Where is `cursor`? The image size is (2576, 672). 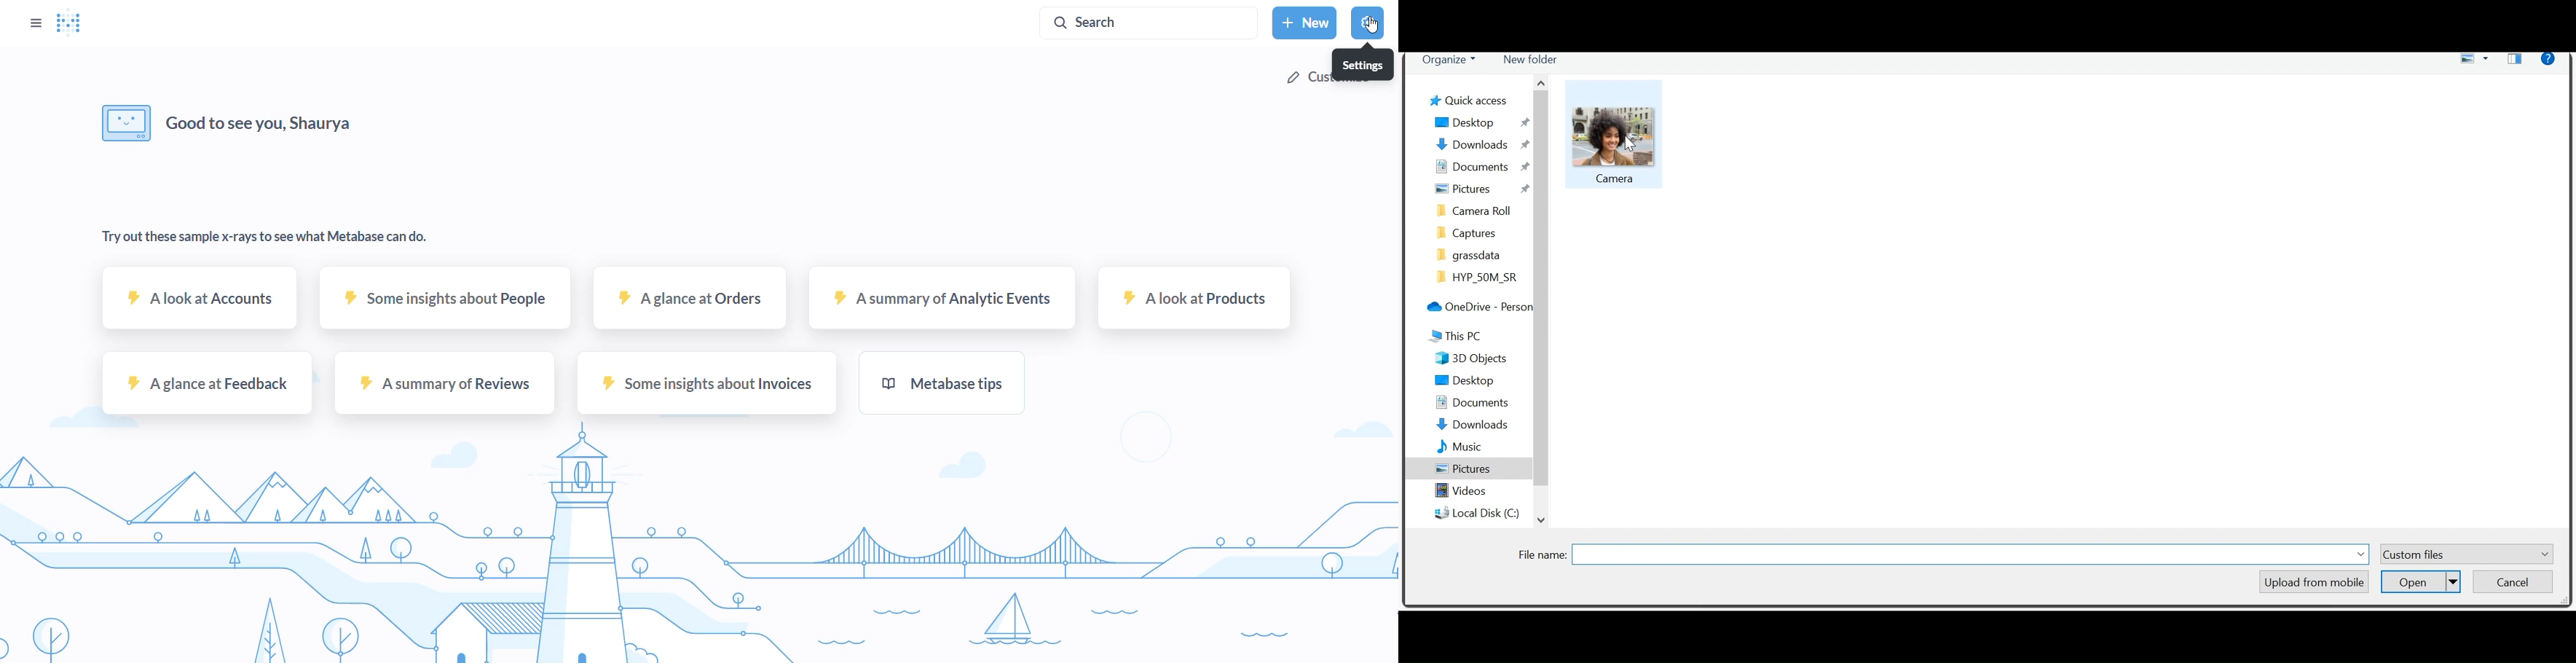
cursor is located at coordinates (1630, 145).